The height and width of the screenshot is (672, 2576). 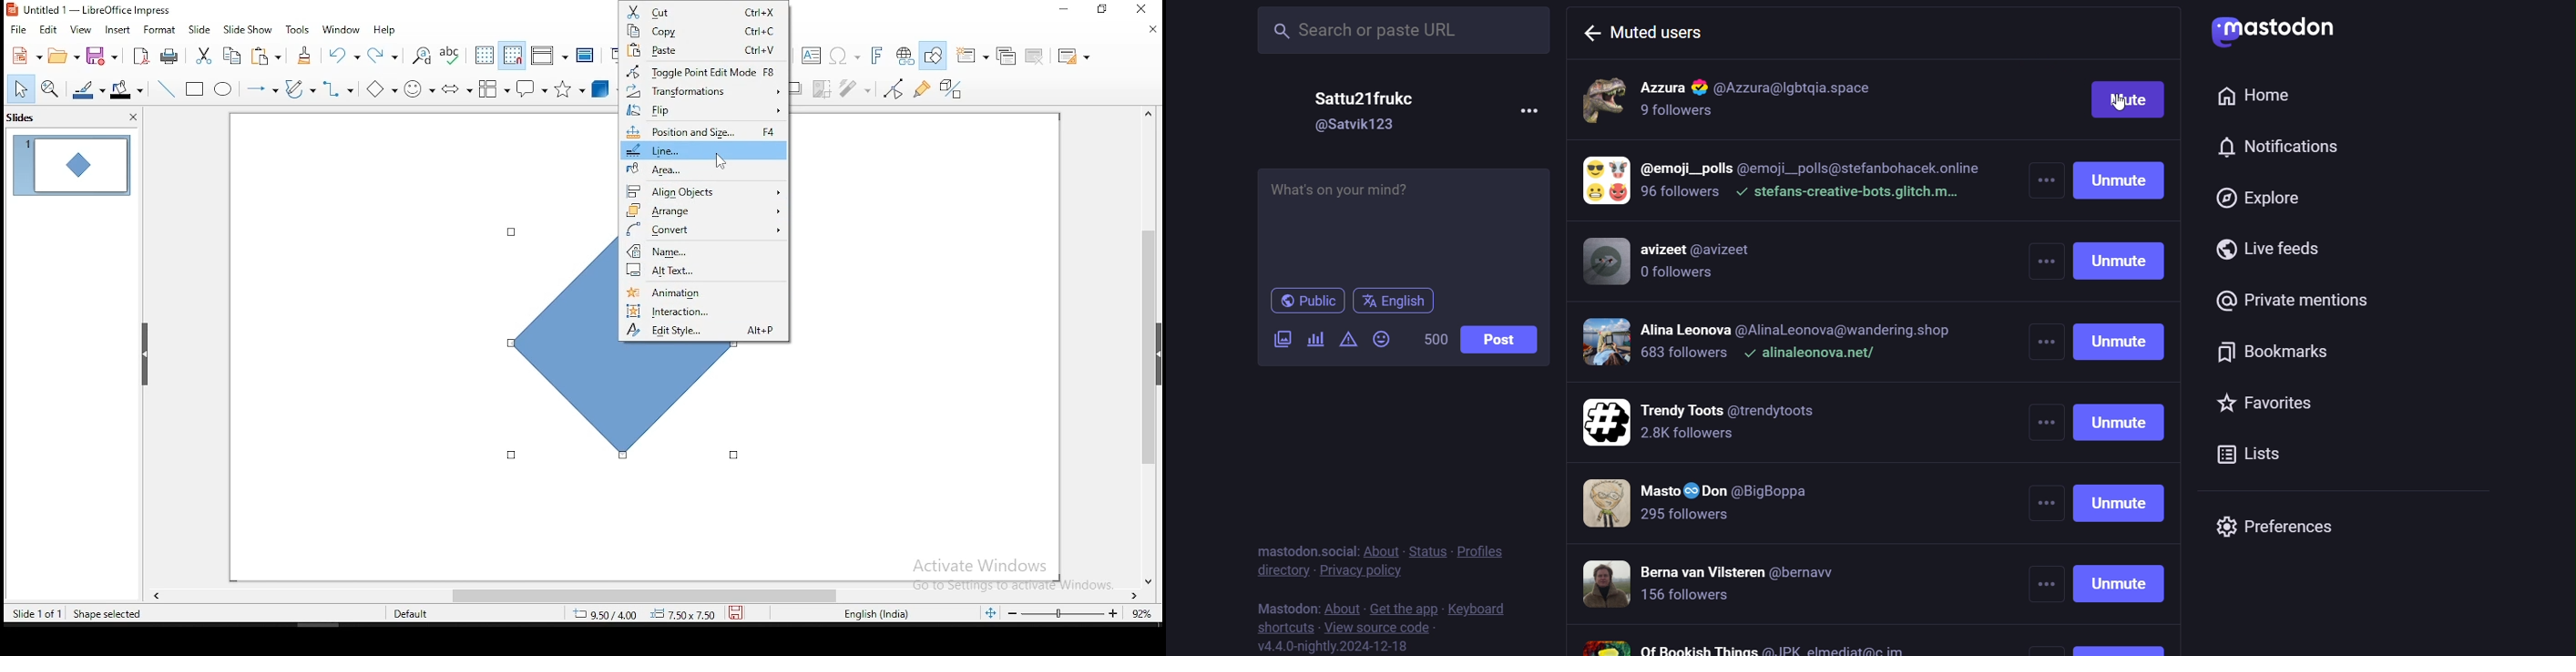 What do you see at coordinates (1062, 613) in the screenshot?
I see `zoom level` at bounding box center [1062, 613].